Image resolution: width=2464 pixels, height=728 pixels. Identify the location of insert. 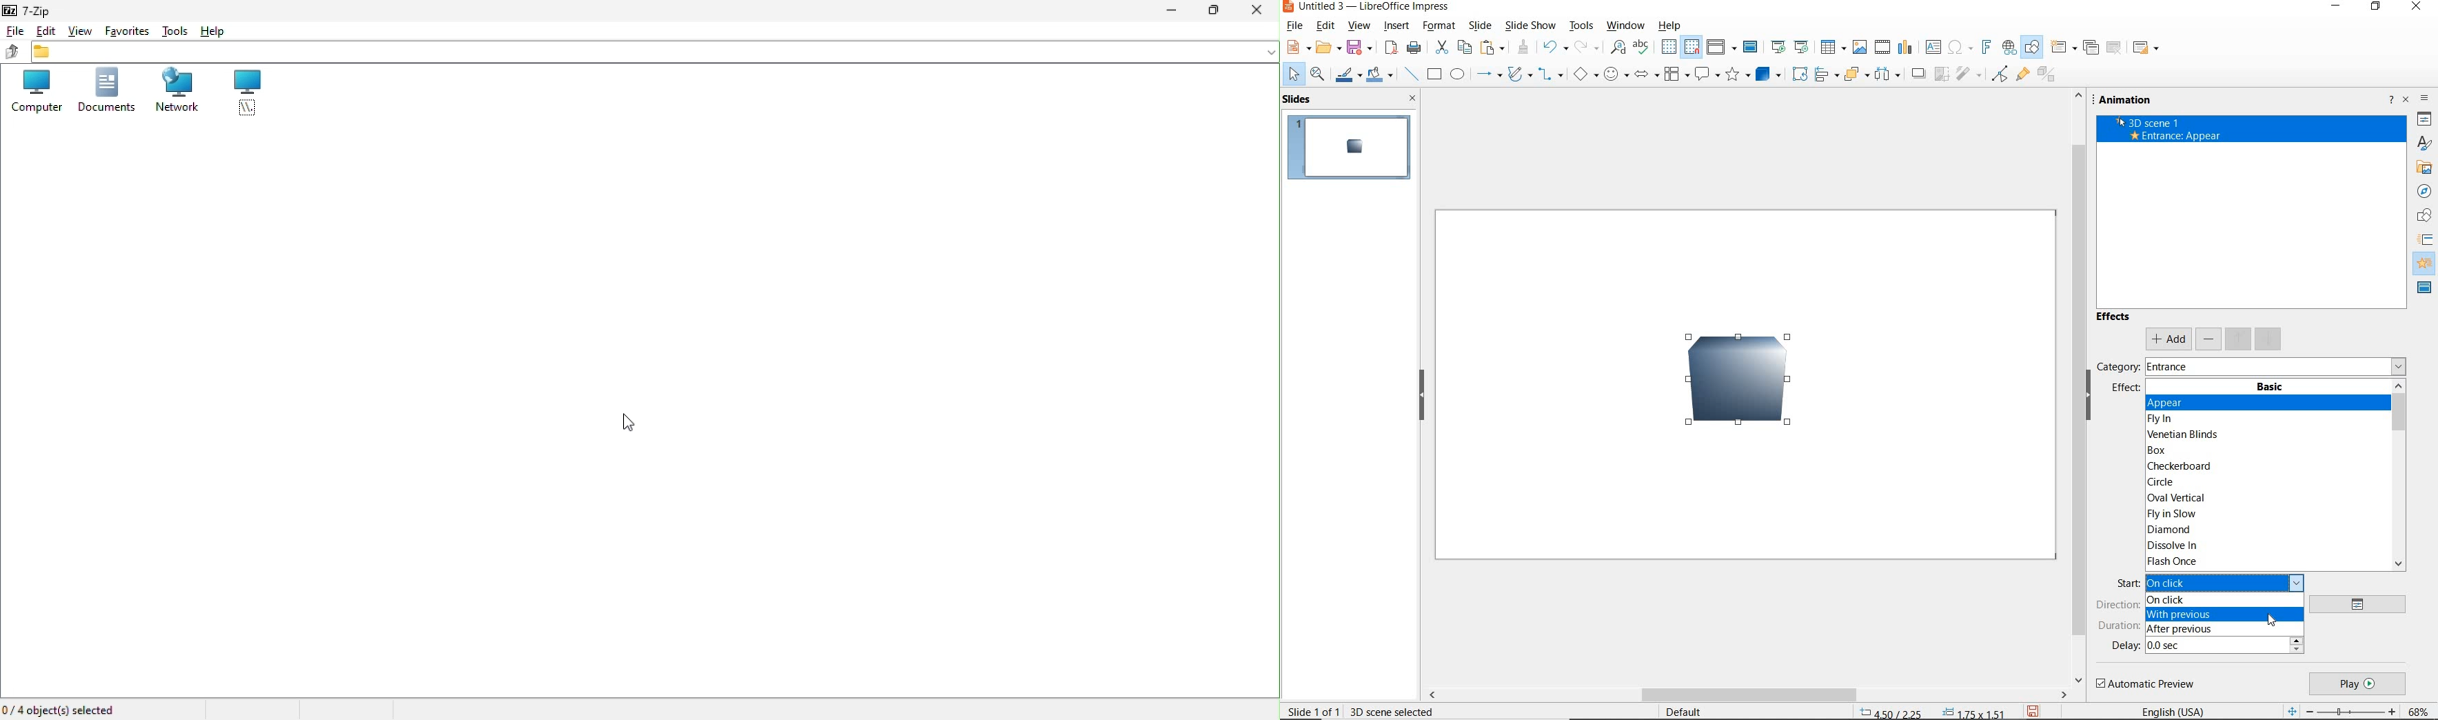
(1397, 26).